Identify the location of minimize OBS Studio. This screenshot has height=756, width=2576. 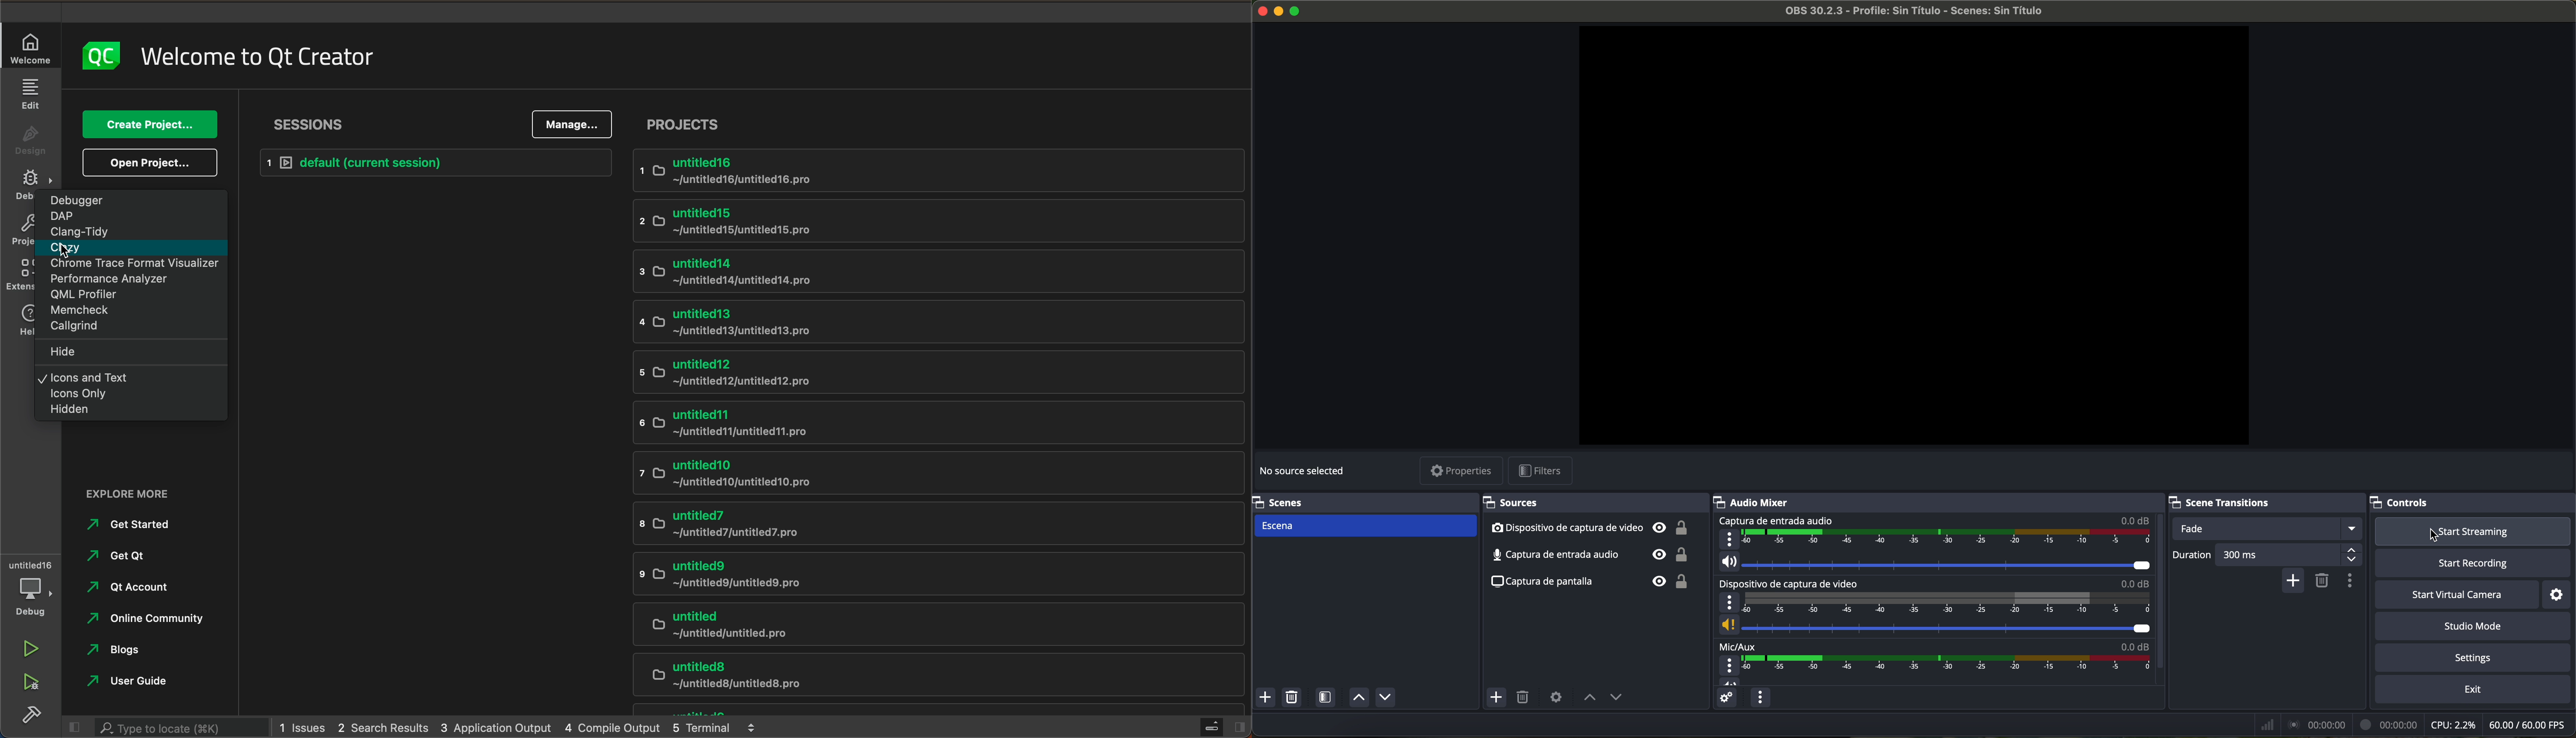
(1280, 10).